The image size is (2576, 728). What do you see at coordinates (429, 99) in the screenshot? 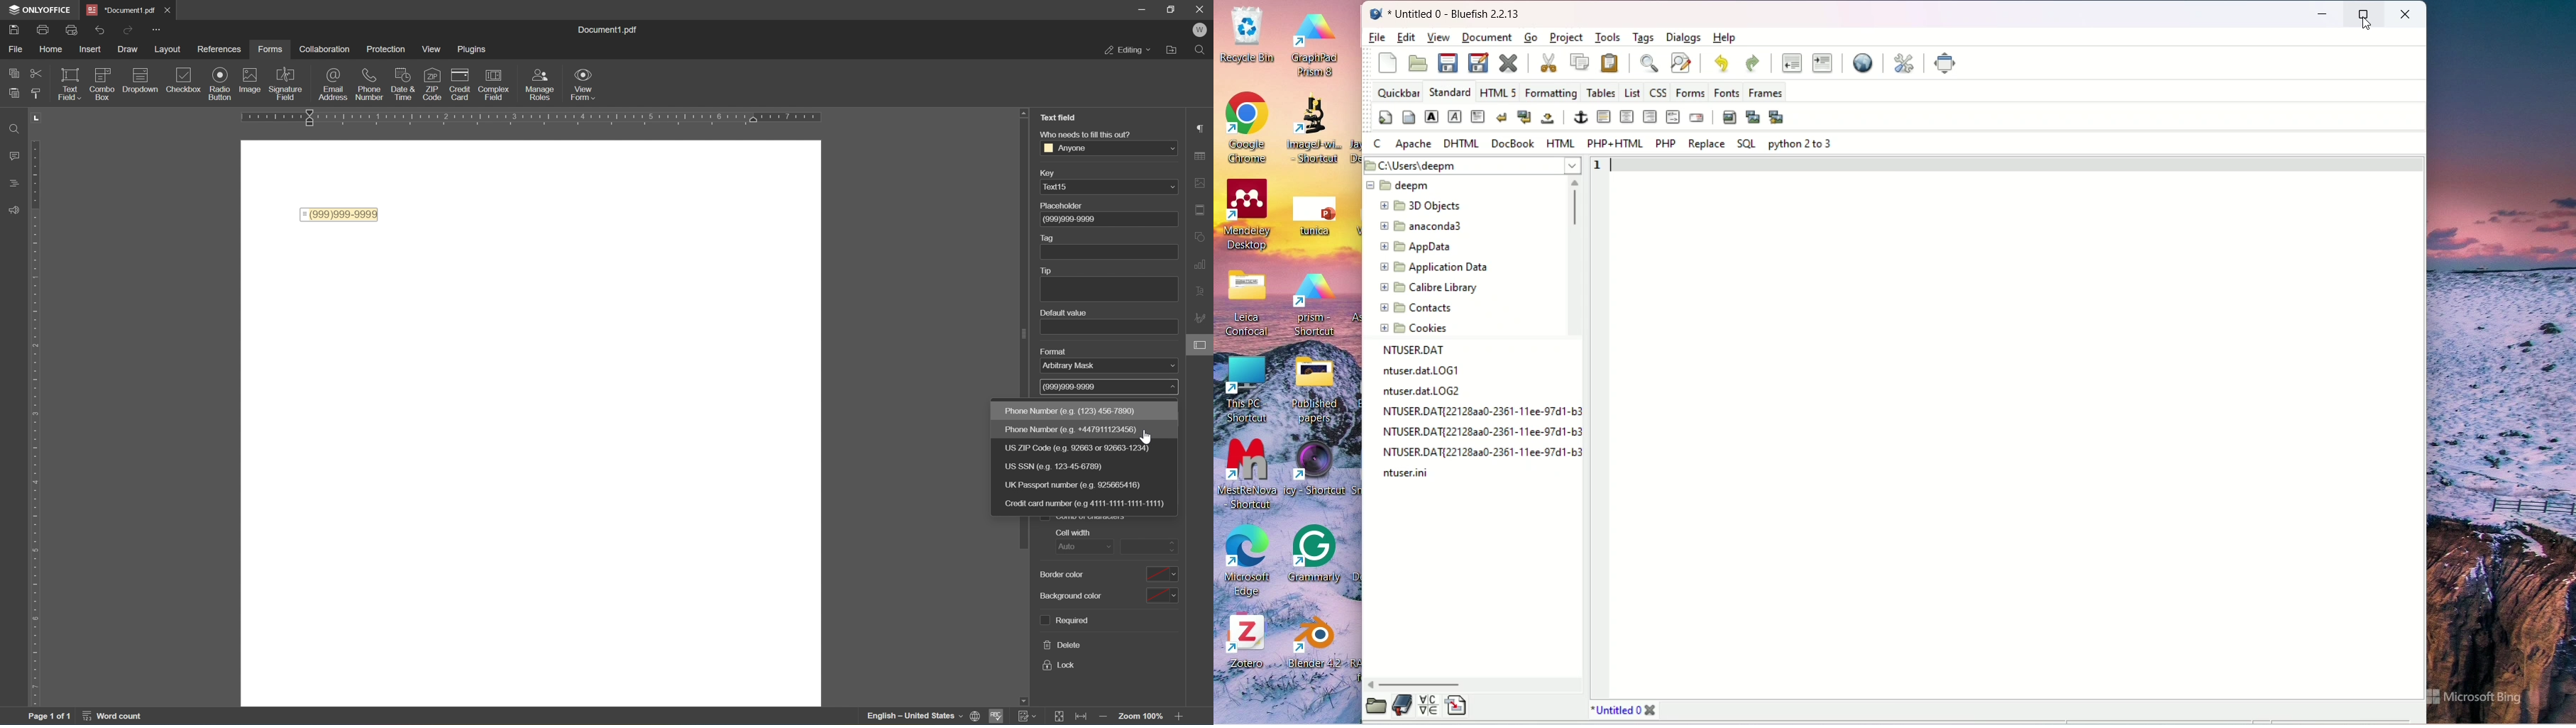
I see `insert phone number` at bounding box center [429, 99].